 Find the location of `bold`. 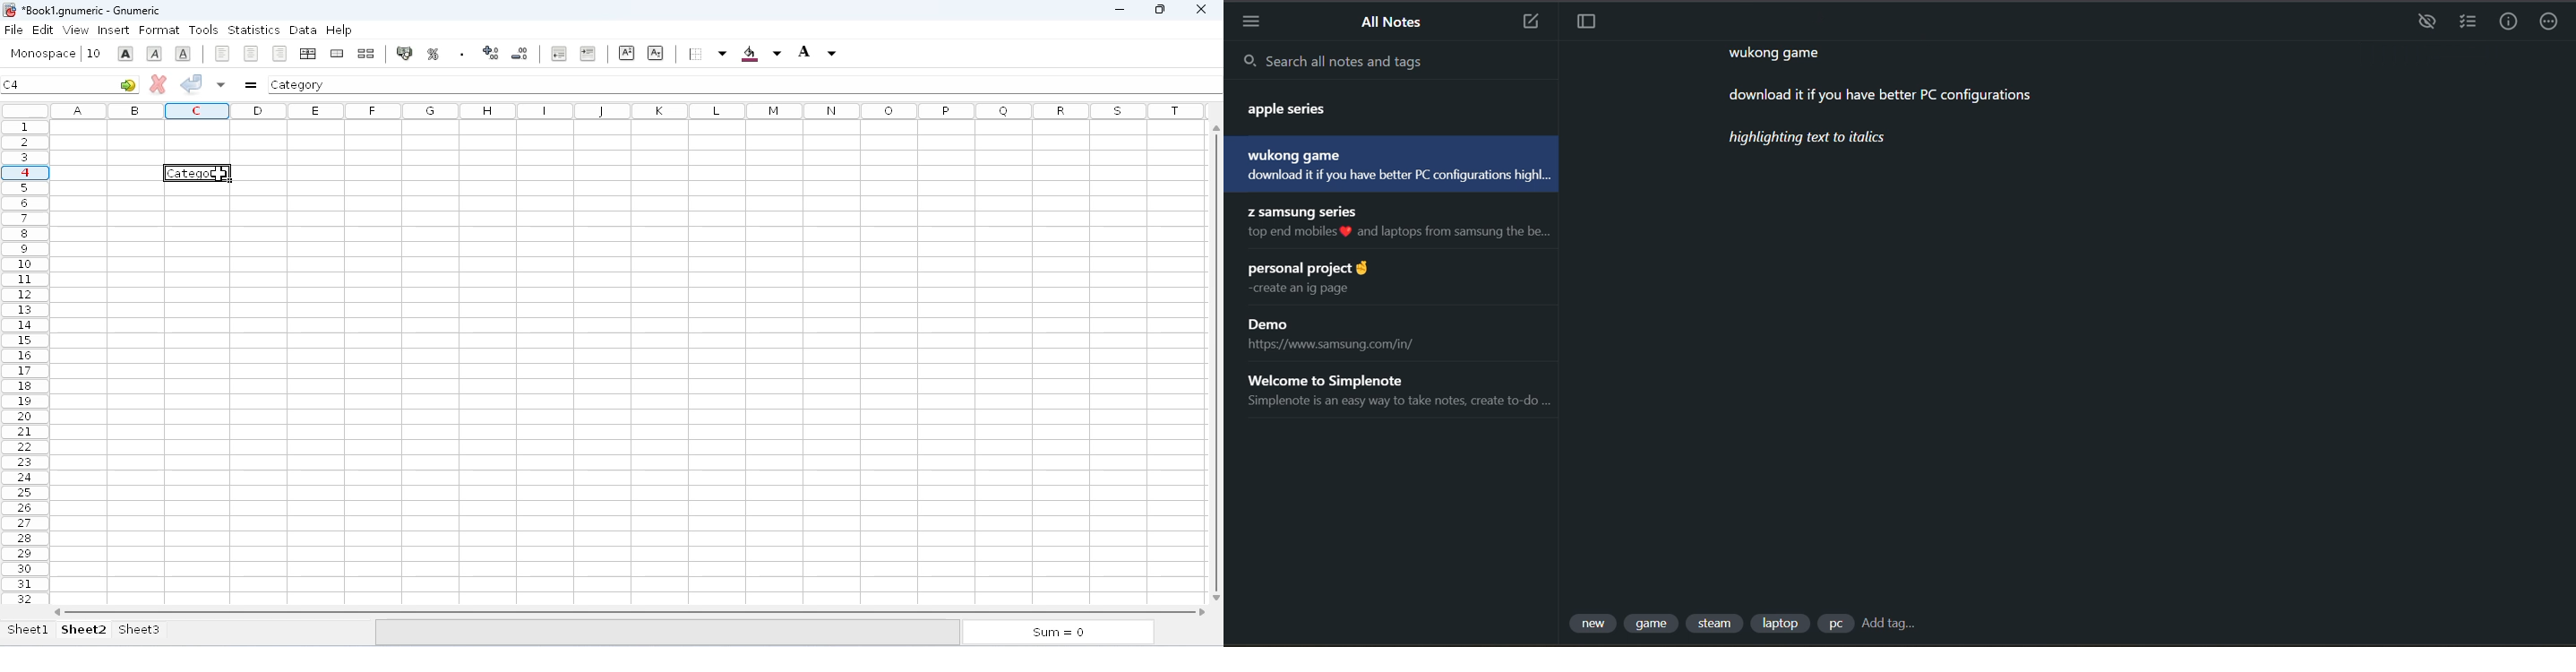

bold is located at coordinates (125, 54).